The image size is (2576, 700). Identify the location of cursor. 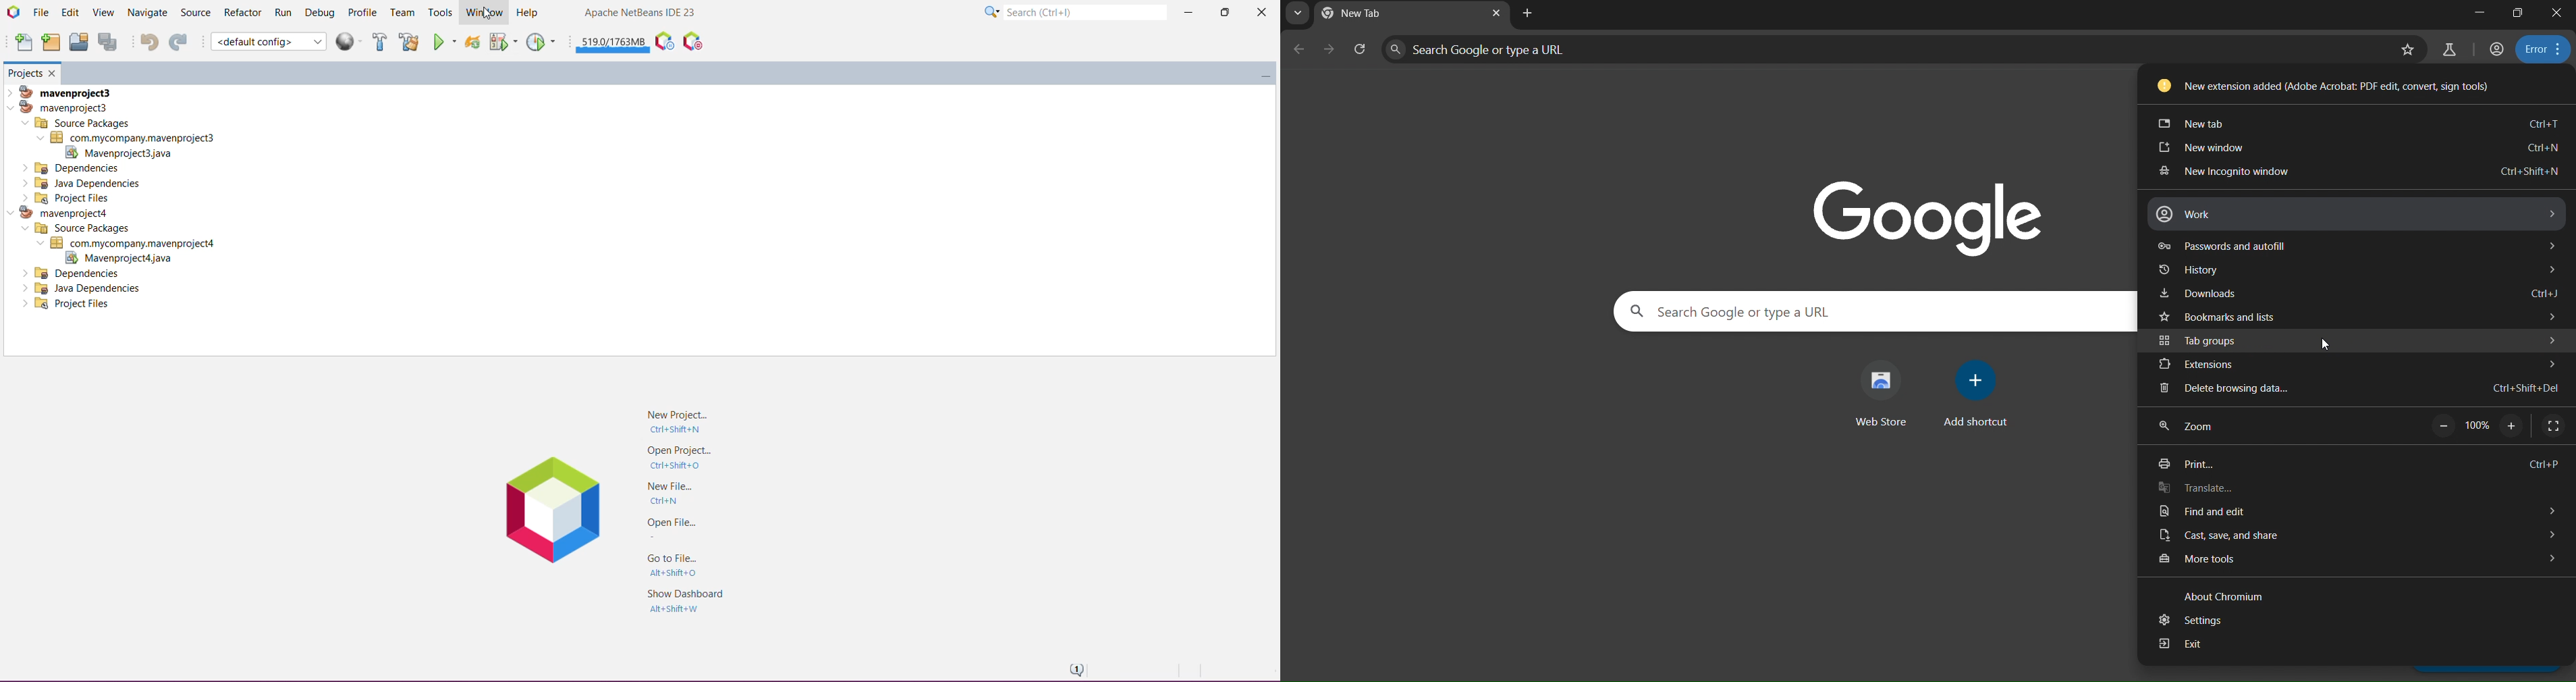
(485, 14).